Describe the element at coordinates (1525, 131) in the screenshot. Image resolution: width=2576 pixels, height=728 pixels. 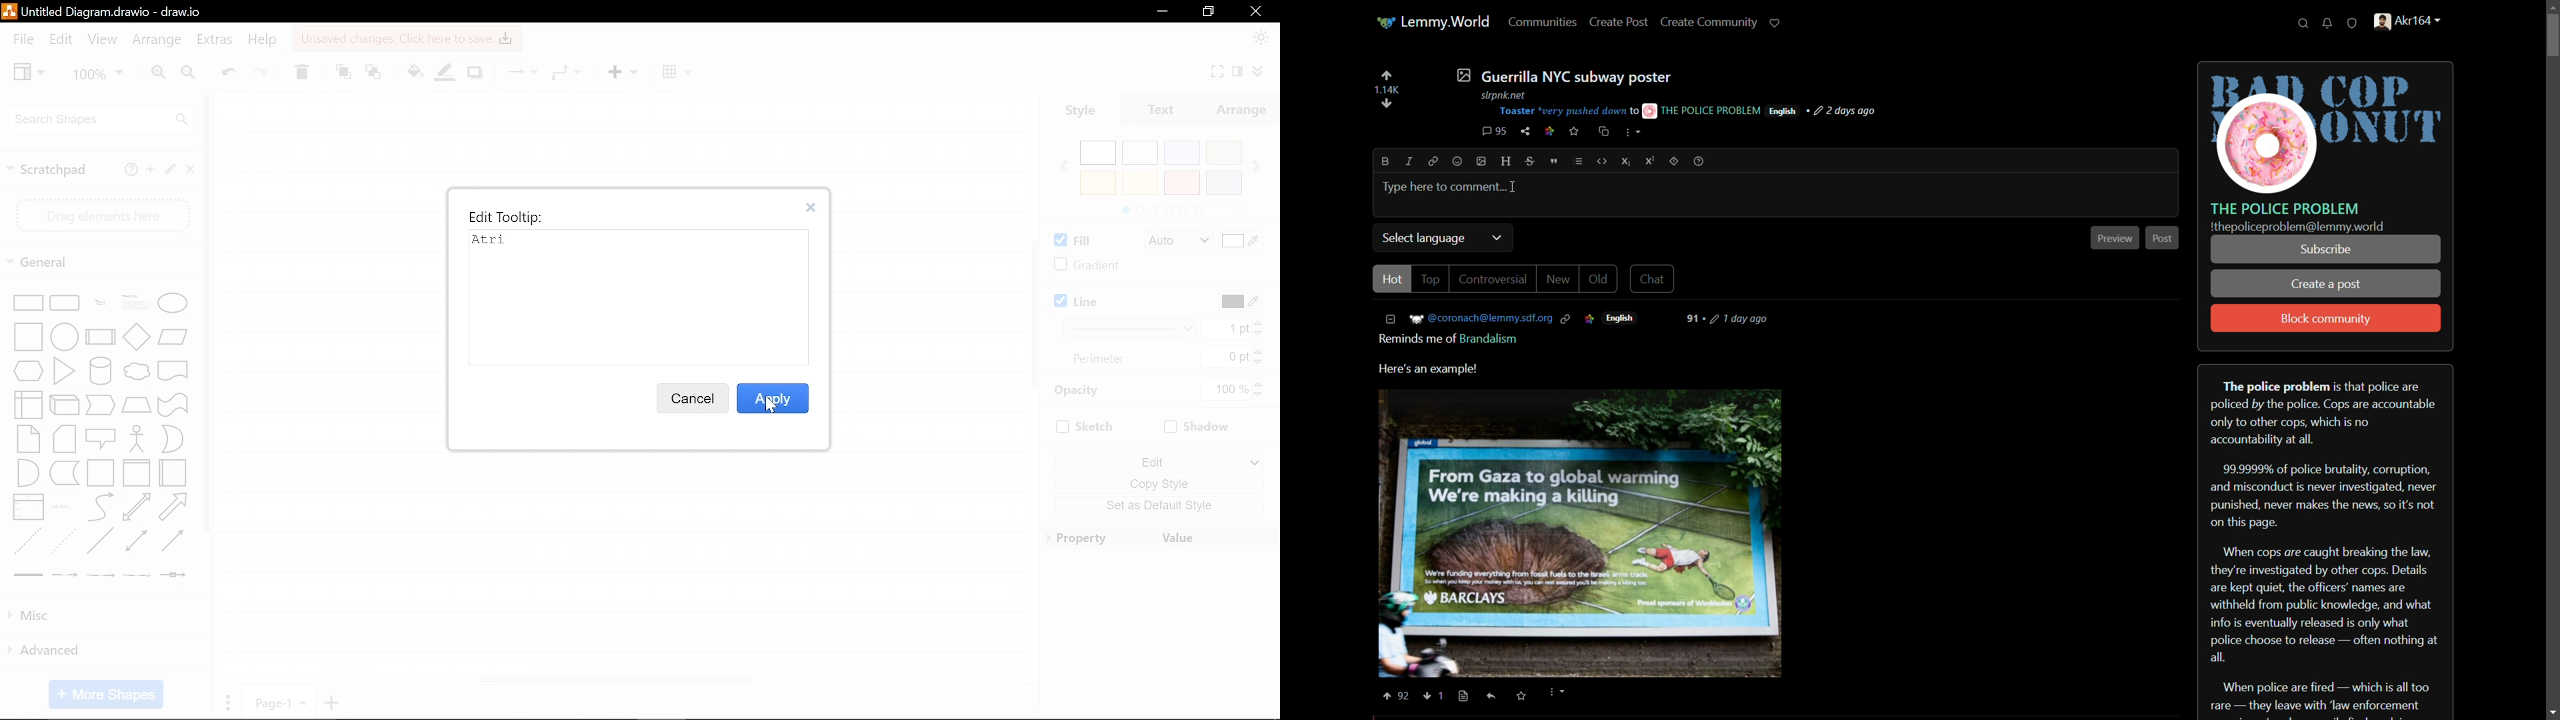
I see `share` at that location.